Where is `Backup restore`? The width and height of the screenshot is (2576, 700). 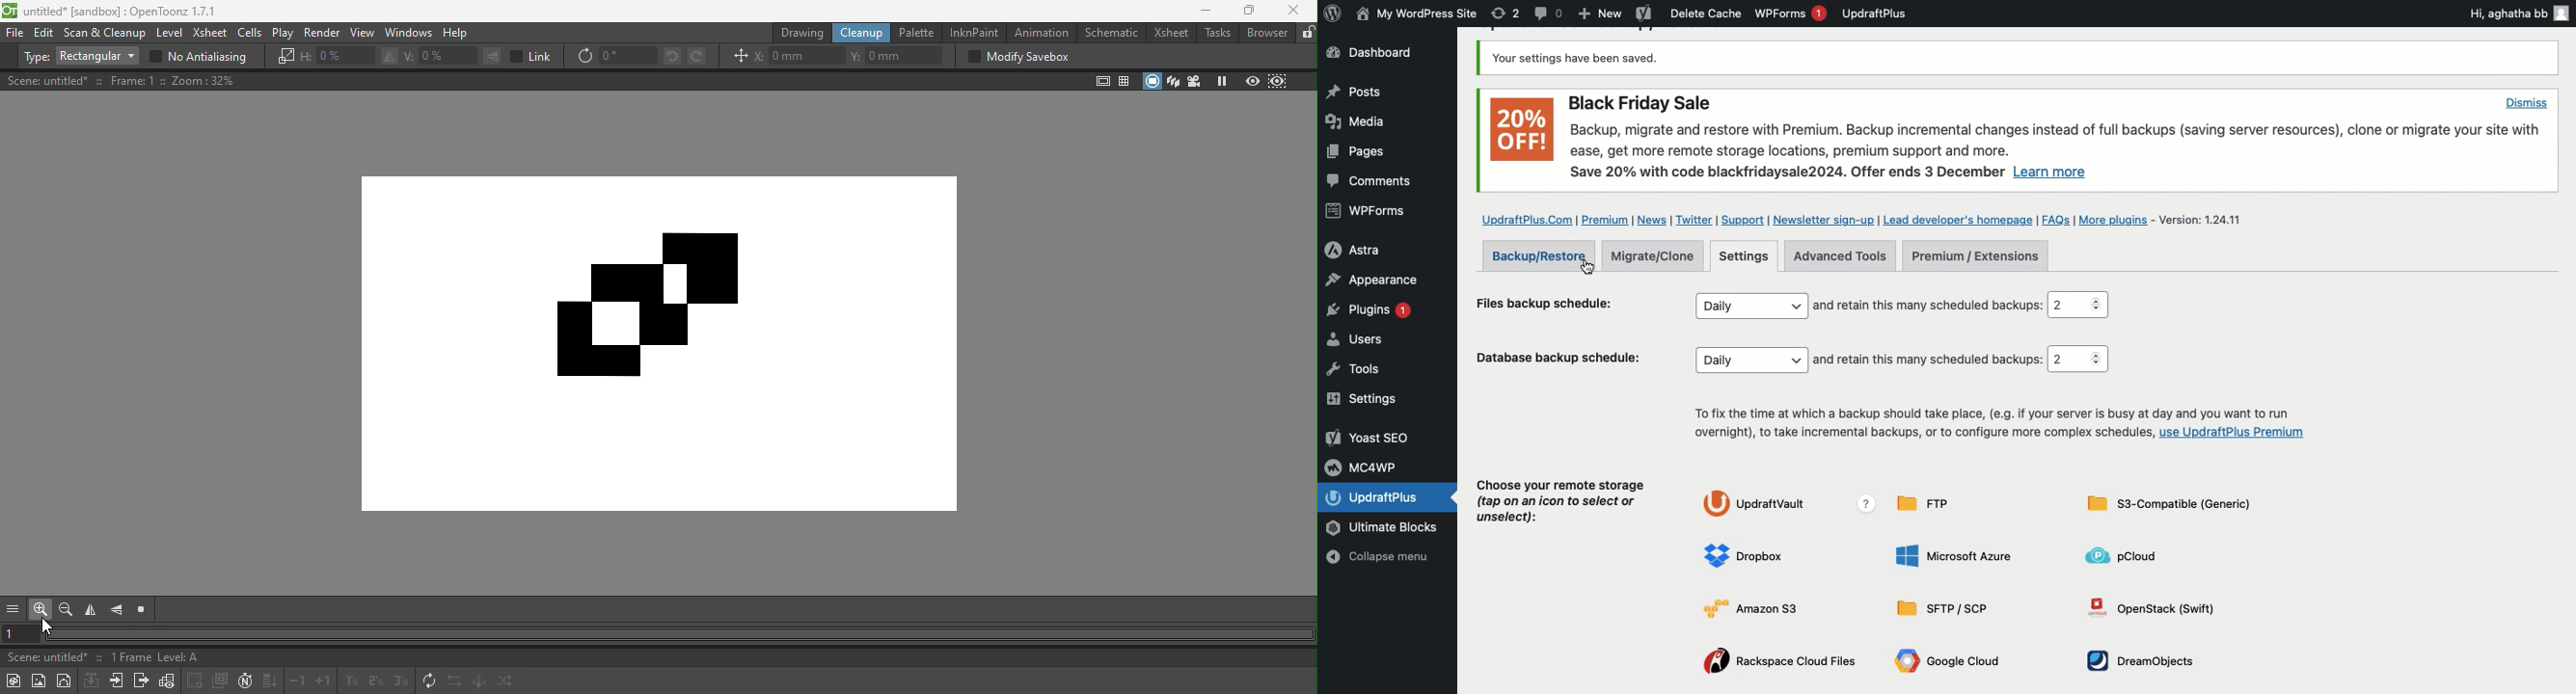 Backup restore is located at coordinates (1539, 255).